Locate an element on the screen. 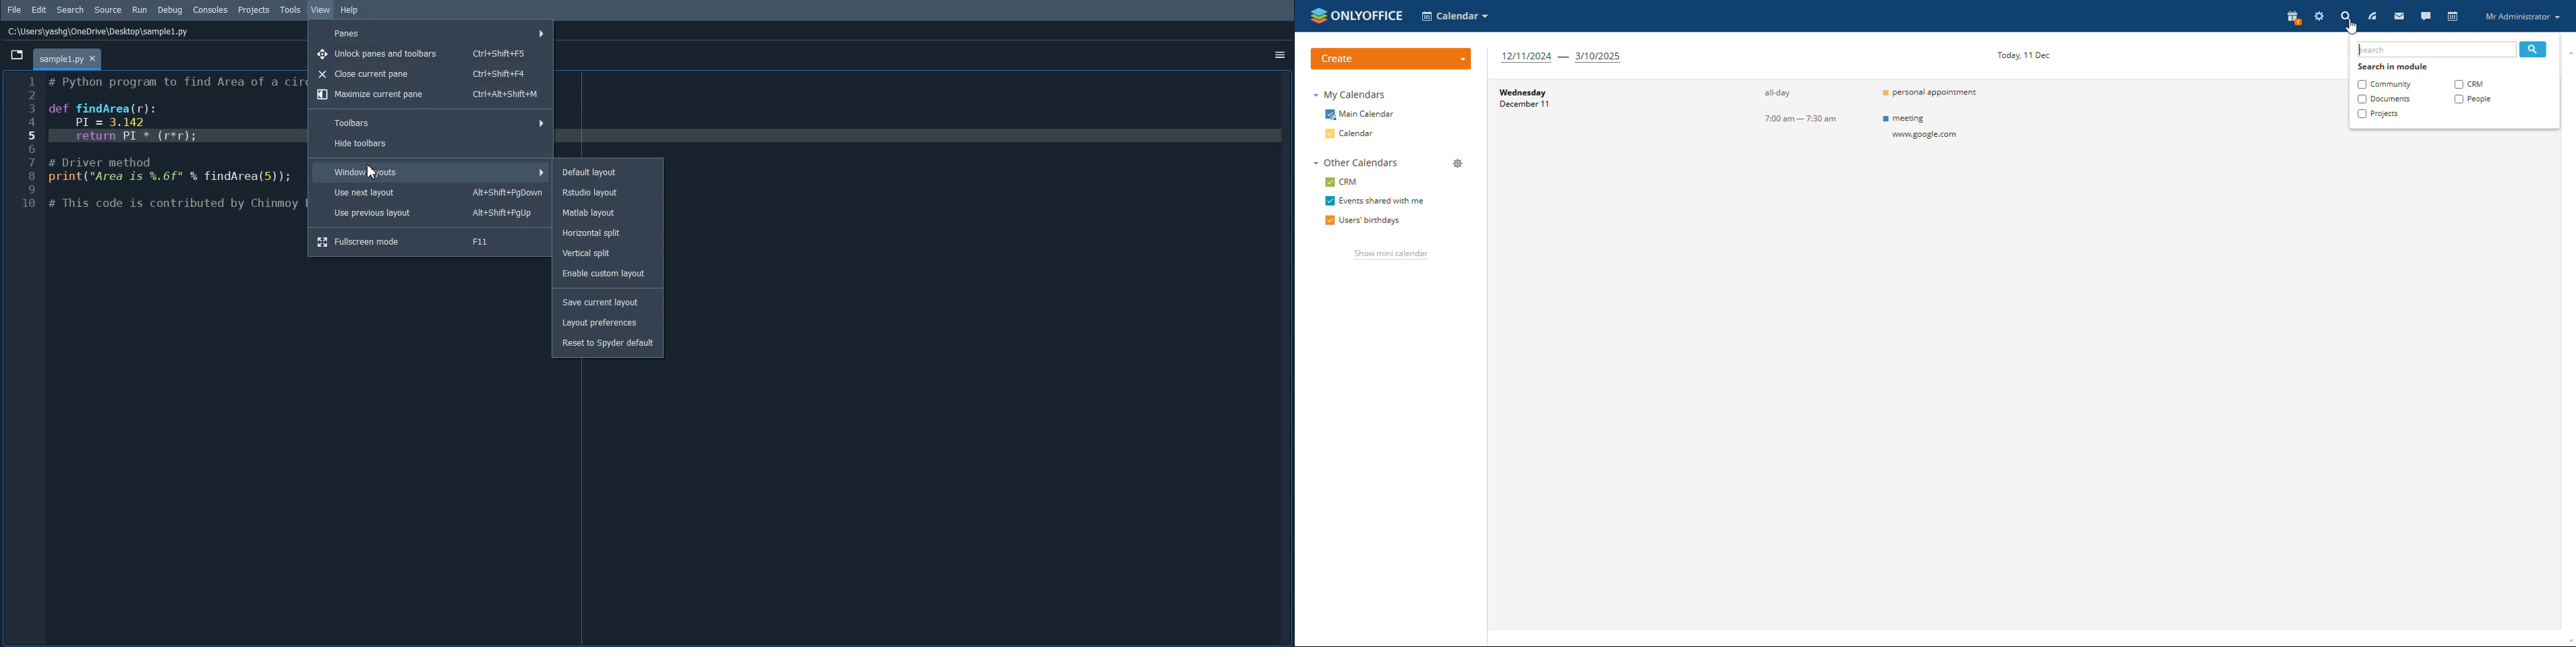 The image size is (2576, 672). Consoles is located at coordinates (211, 9).